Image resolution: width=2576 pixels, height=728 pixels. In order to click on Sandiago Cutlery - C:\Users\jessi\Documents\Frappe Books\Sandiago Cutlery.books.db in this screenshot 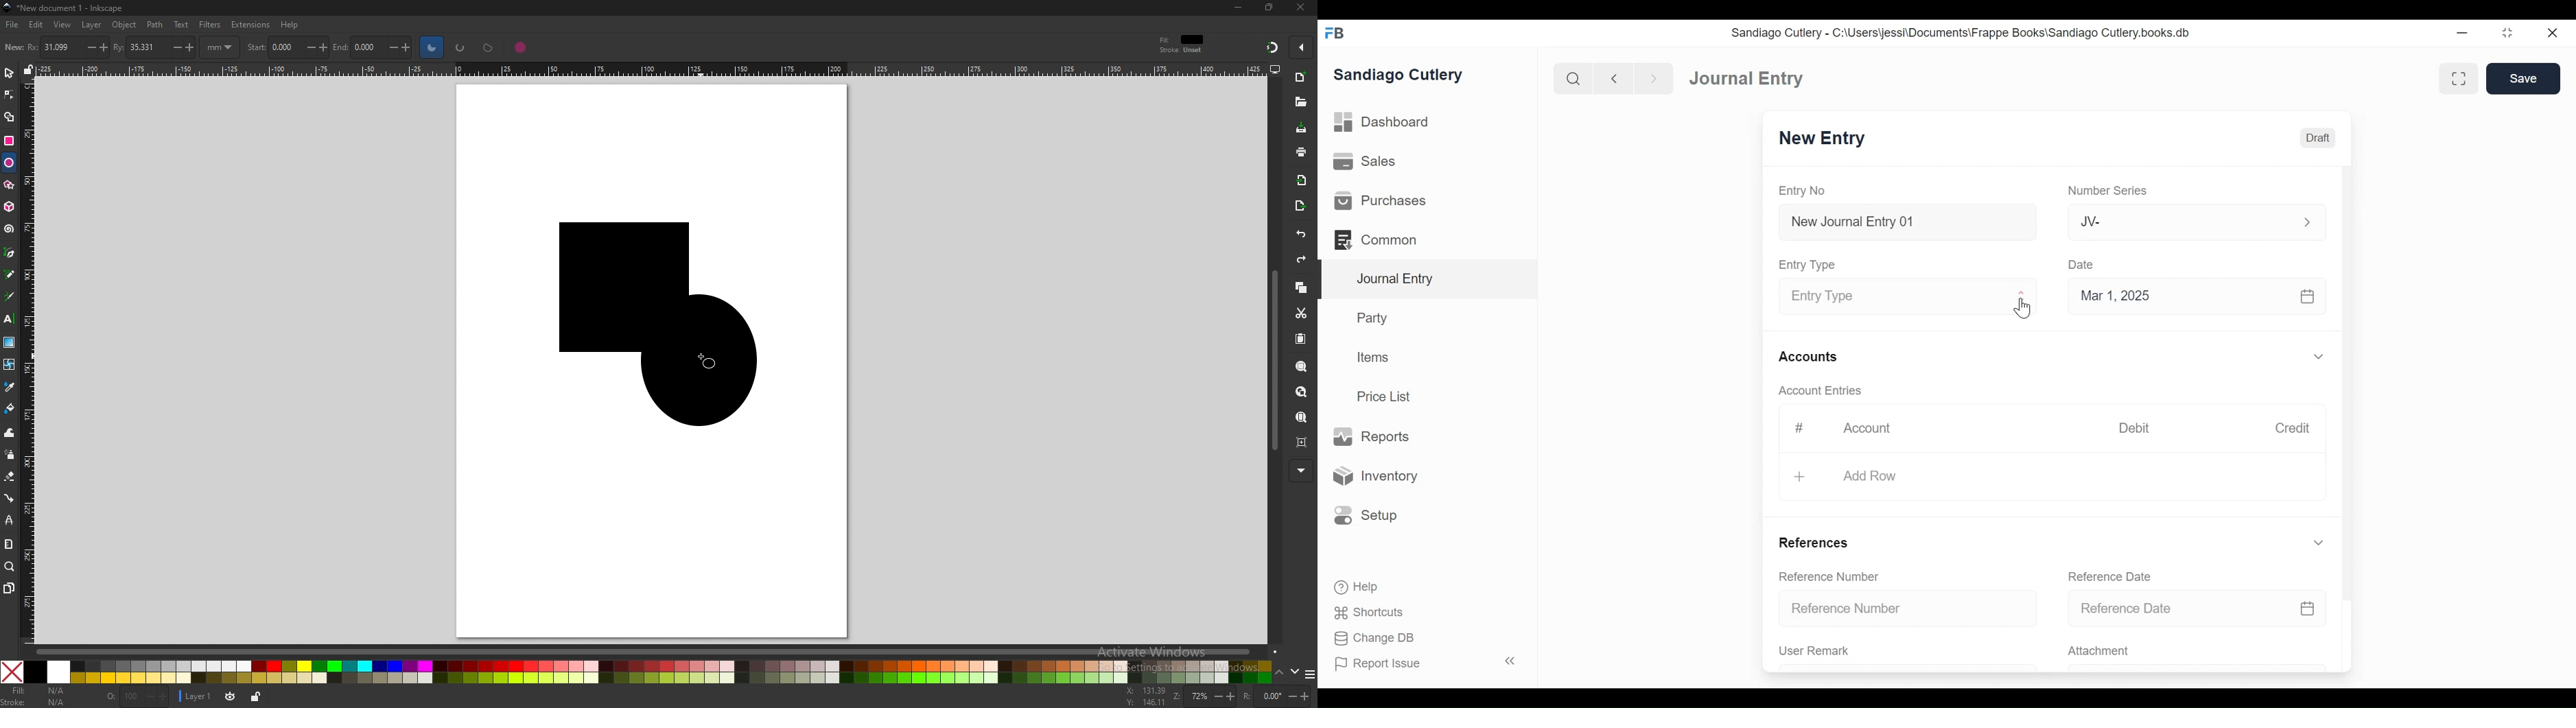, I will do `click(1965, 32)`.